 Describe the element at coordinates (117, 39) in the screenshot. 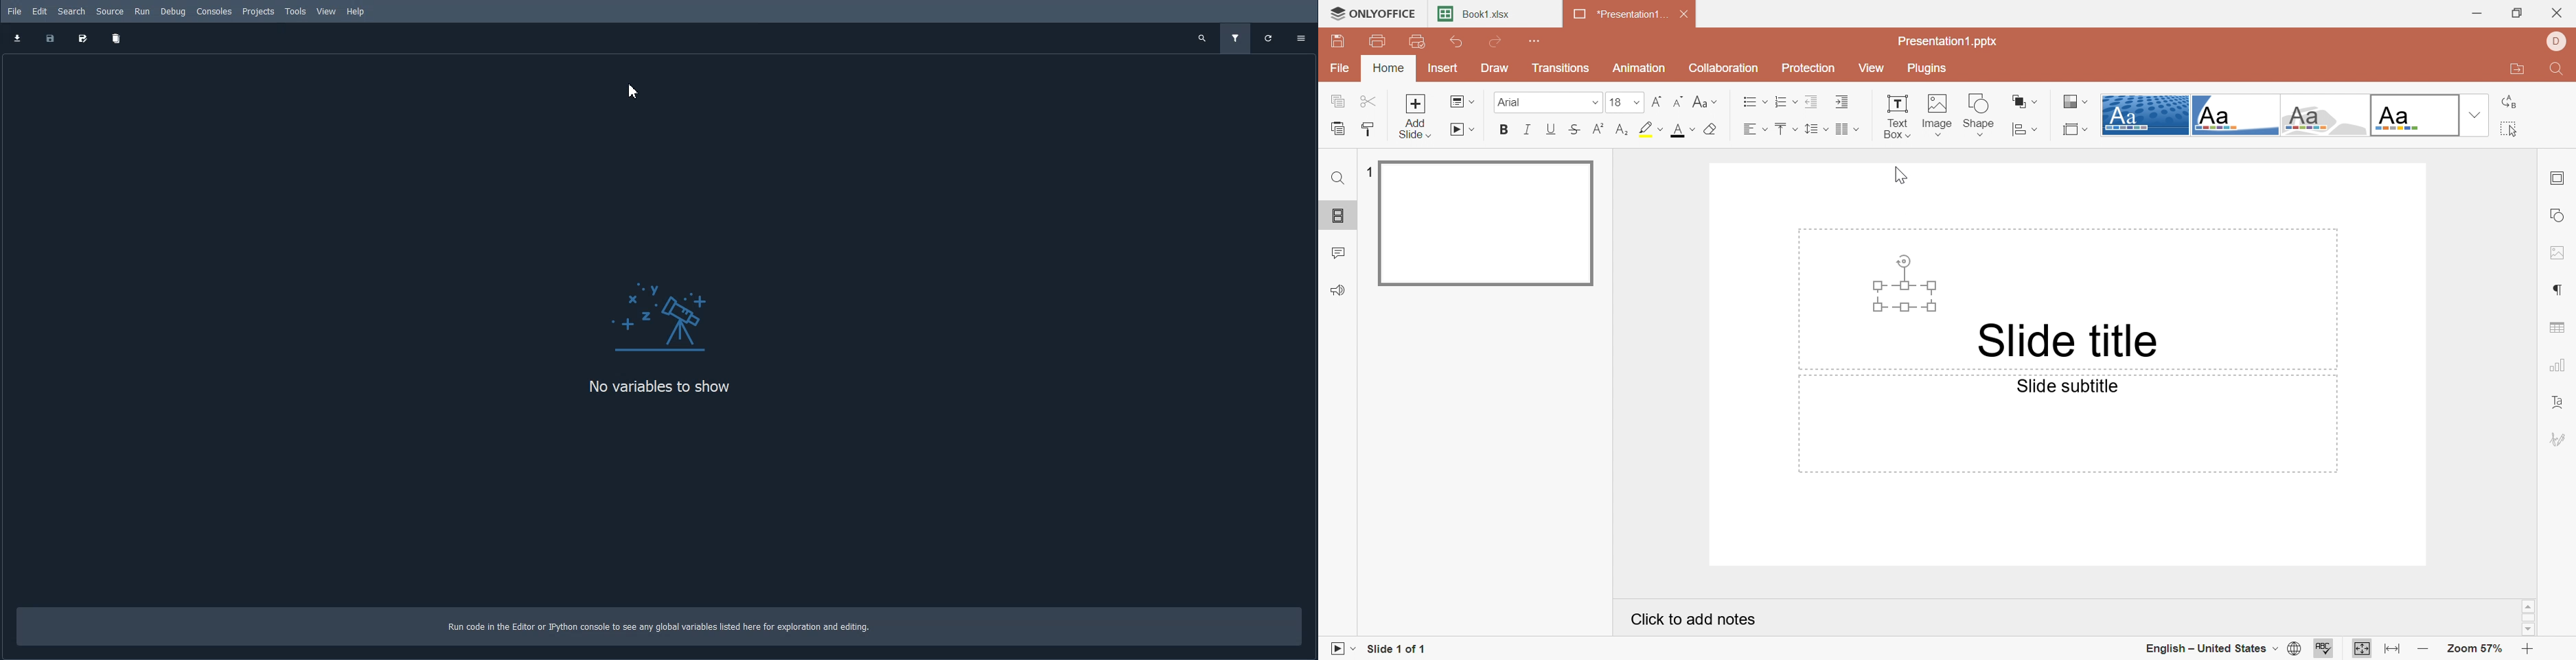

I see `Remove all variables` at that location.